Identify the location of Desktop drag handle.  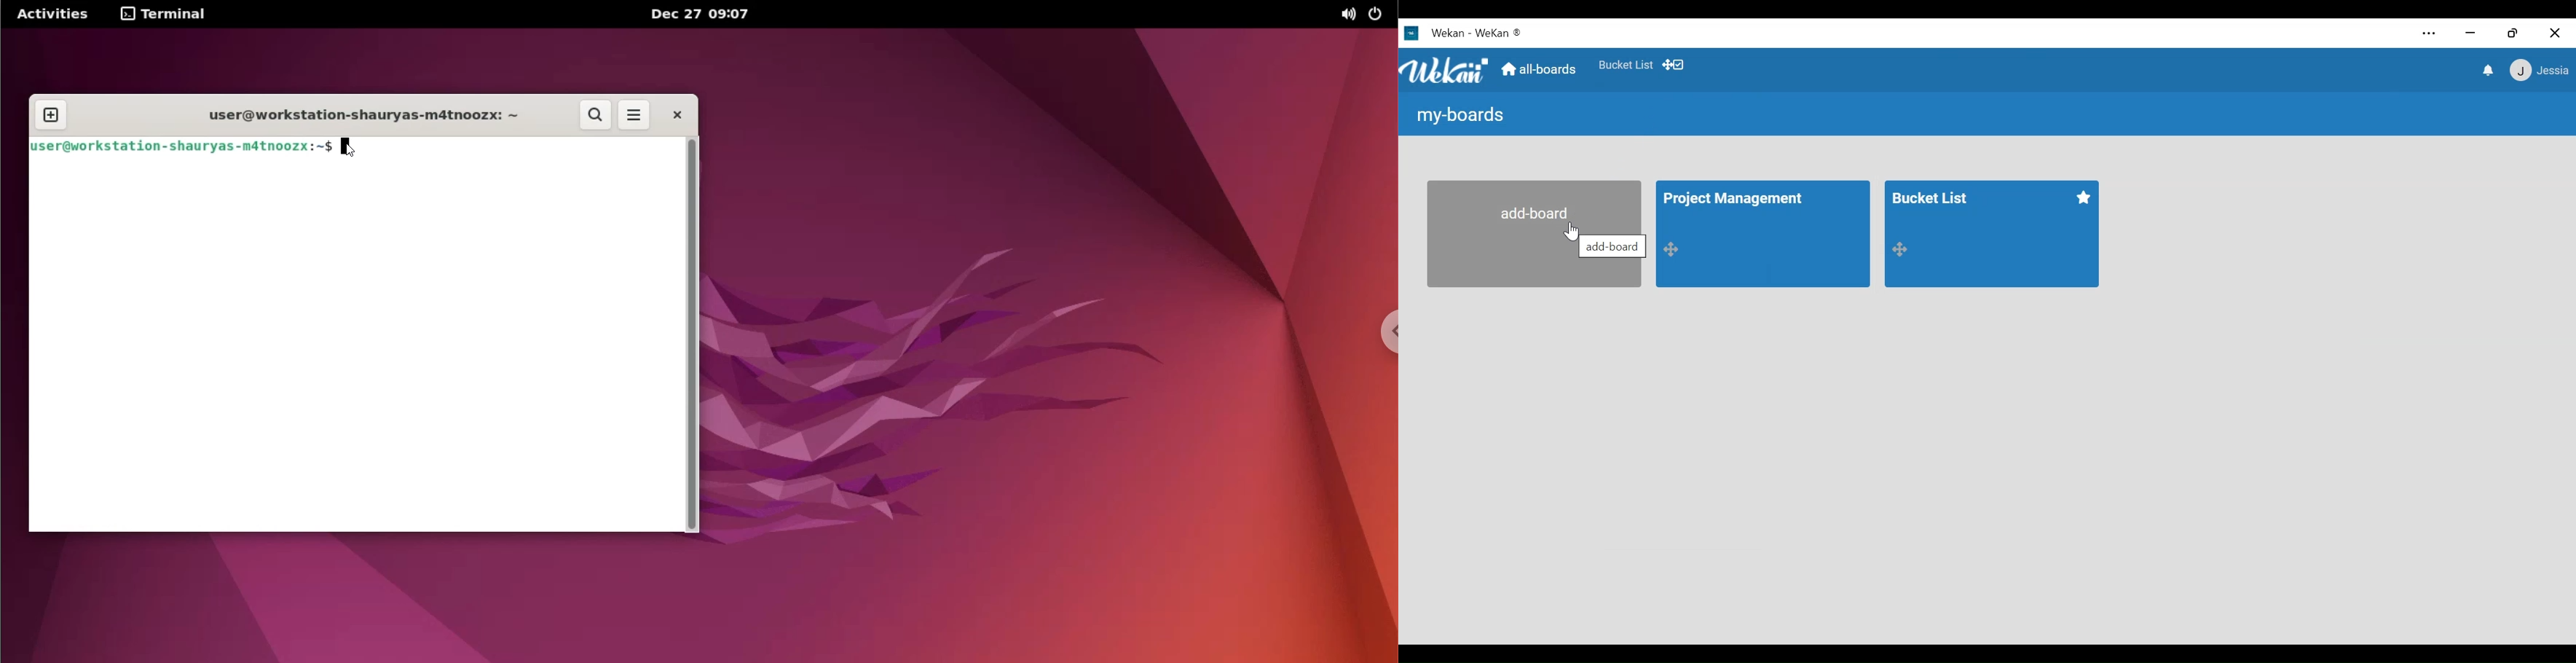
(1900, 249).